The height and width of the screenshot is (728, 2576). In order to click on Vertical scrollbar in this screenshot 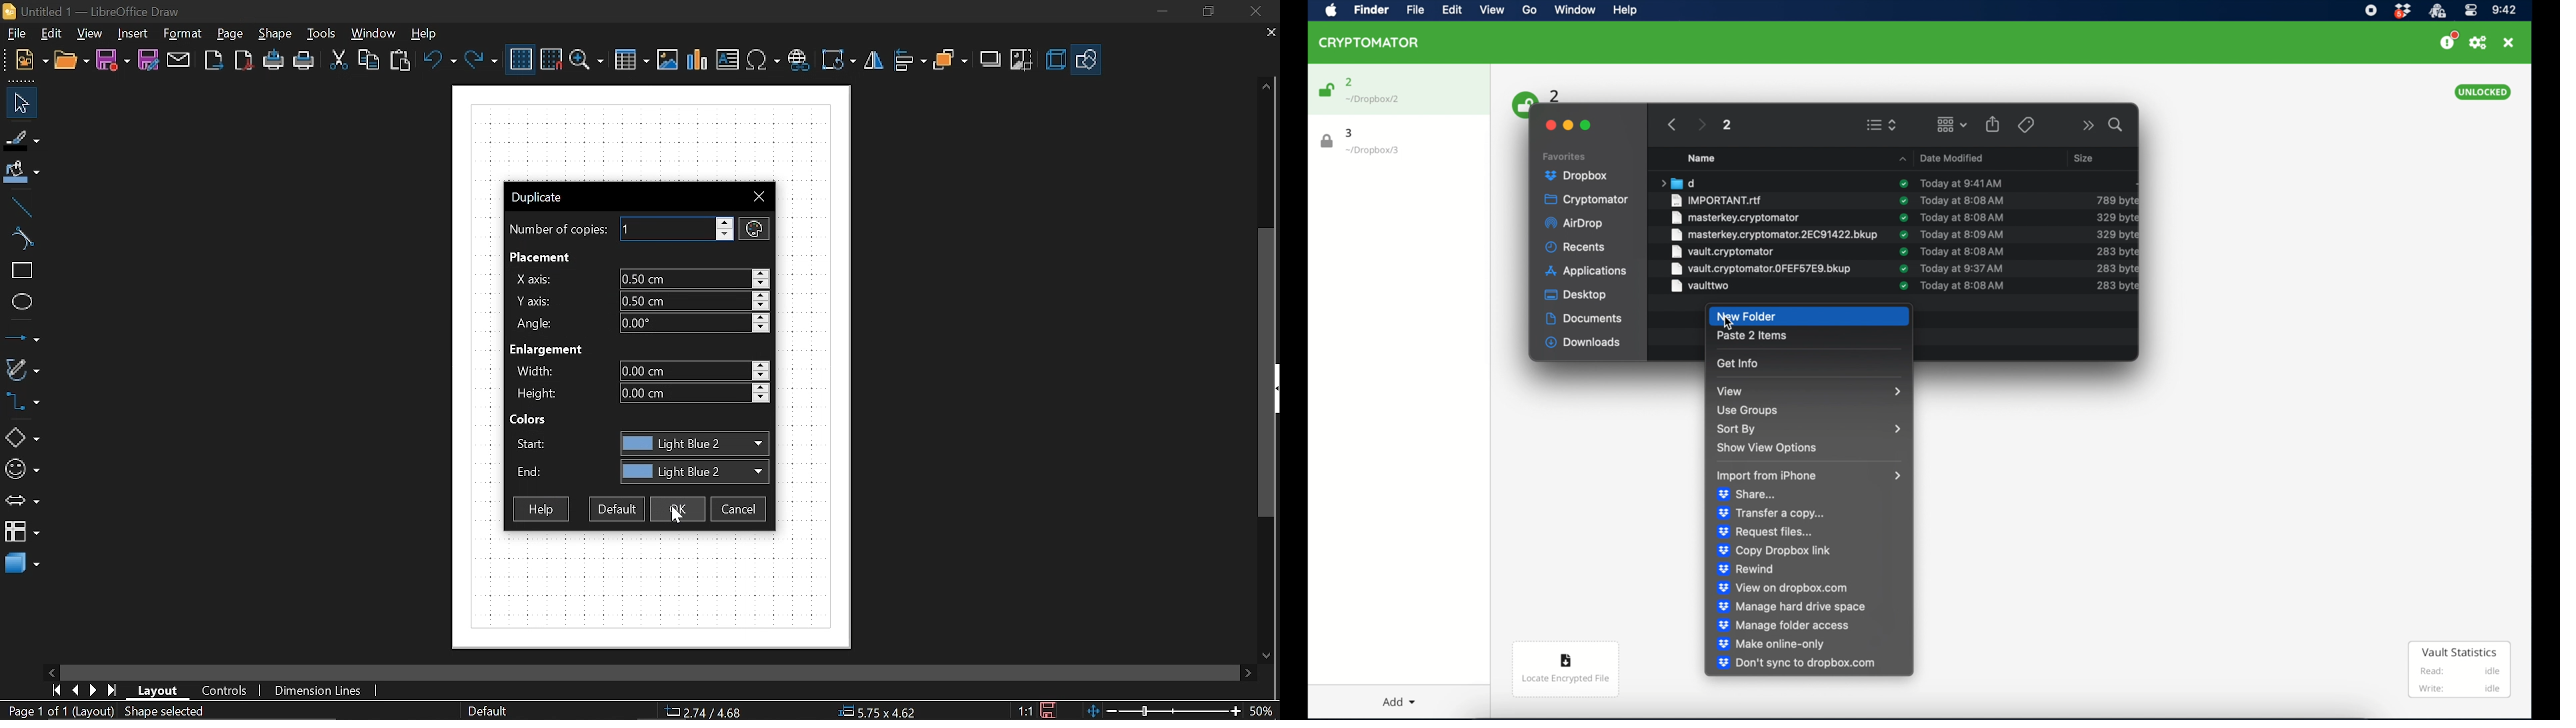, I will do `click(1267, 372)`.